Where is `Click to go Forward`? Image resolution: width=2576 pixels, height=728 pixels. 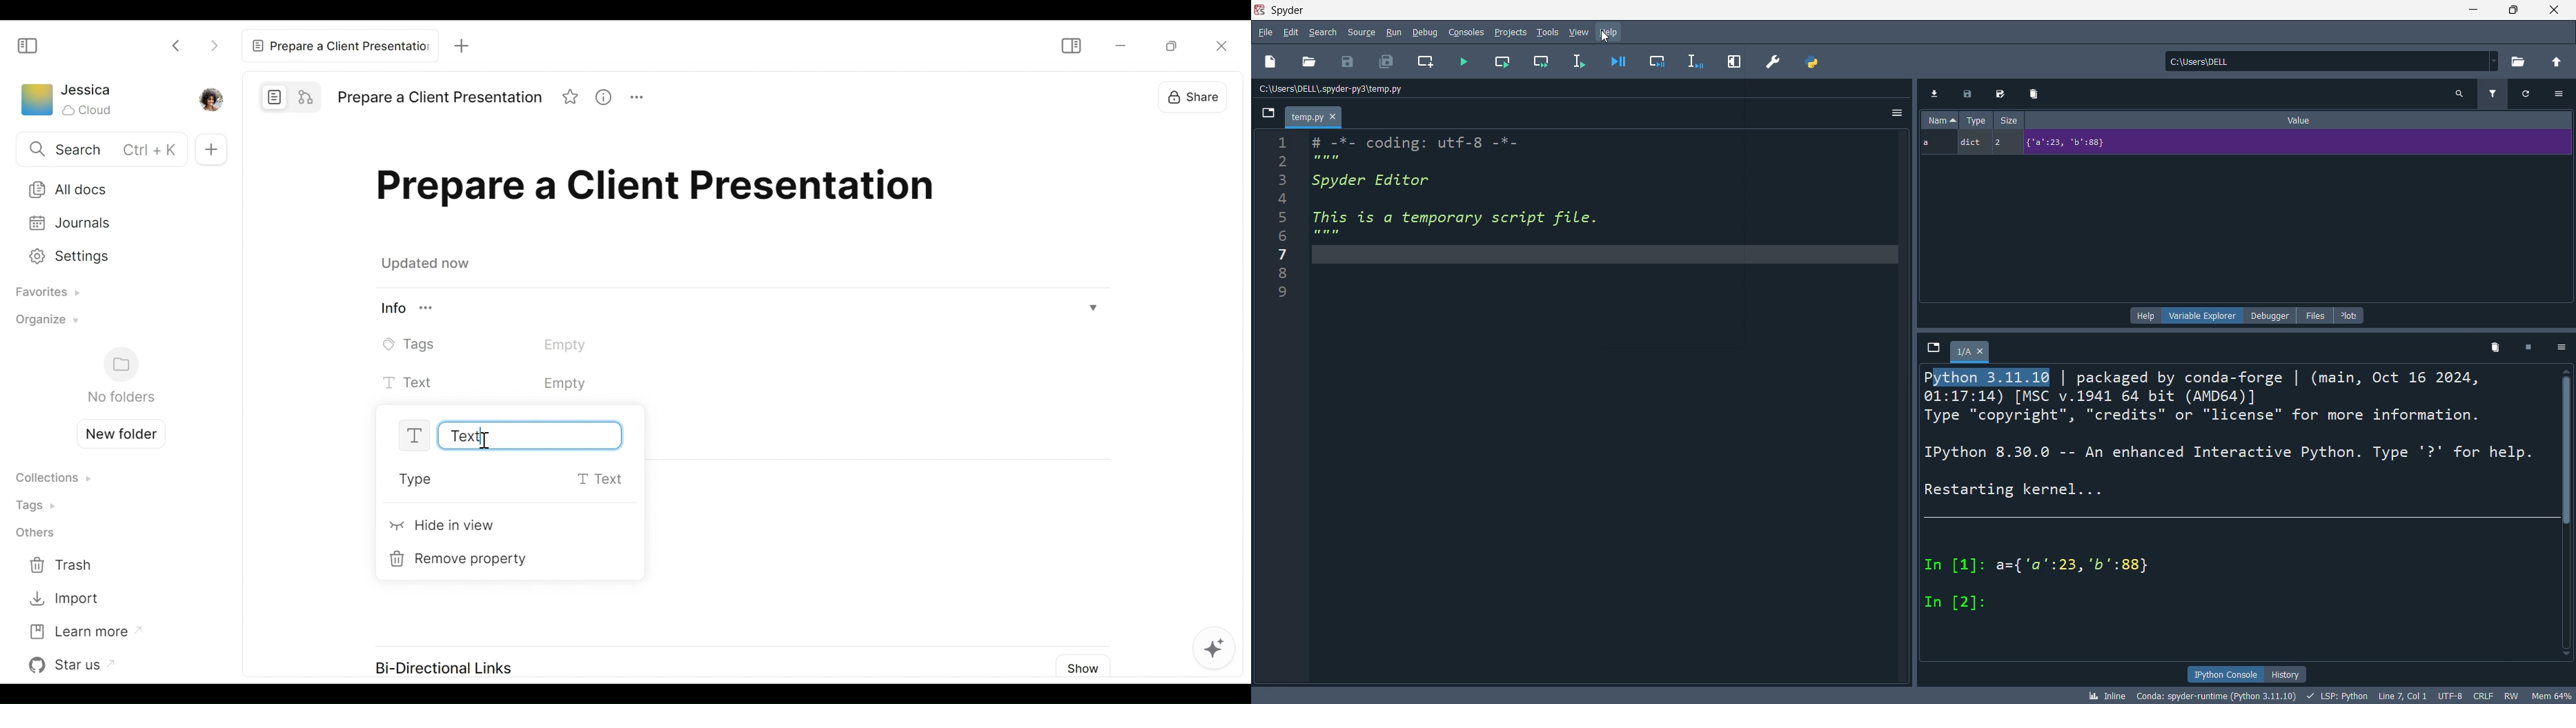 Click to go Forward is located at coordinates (214, 43).